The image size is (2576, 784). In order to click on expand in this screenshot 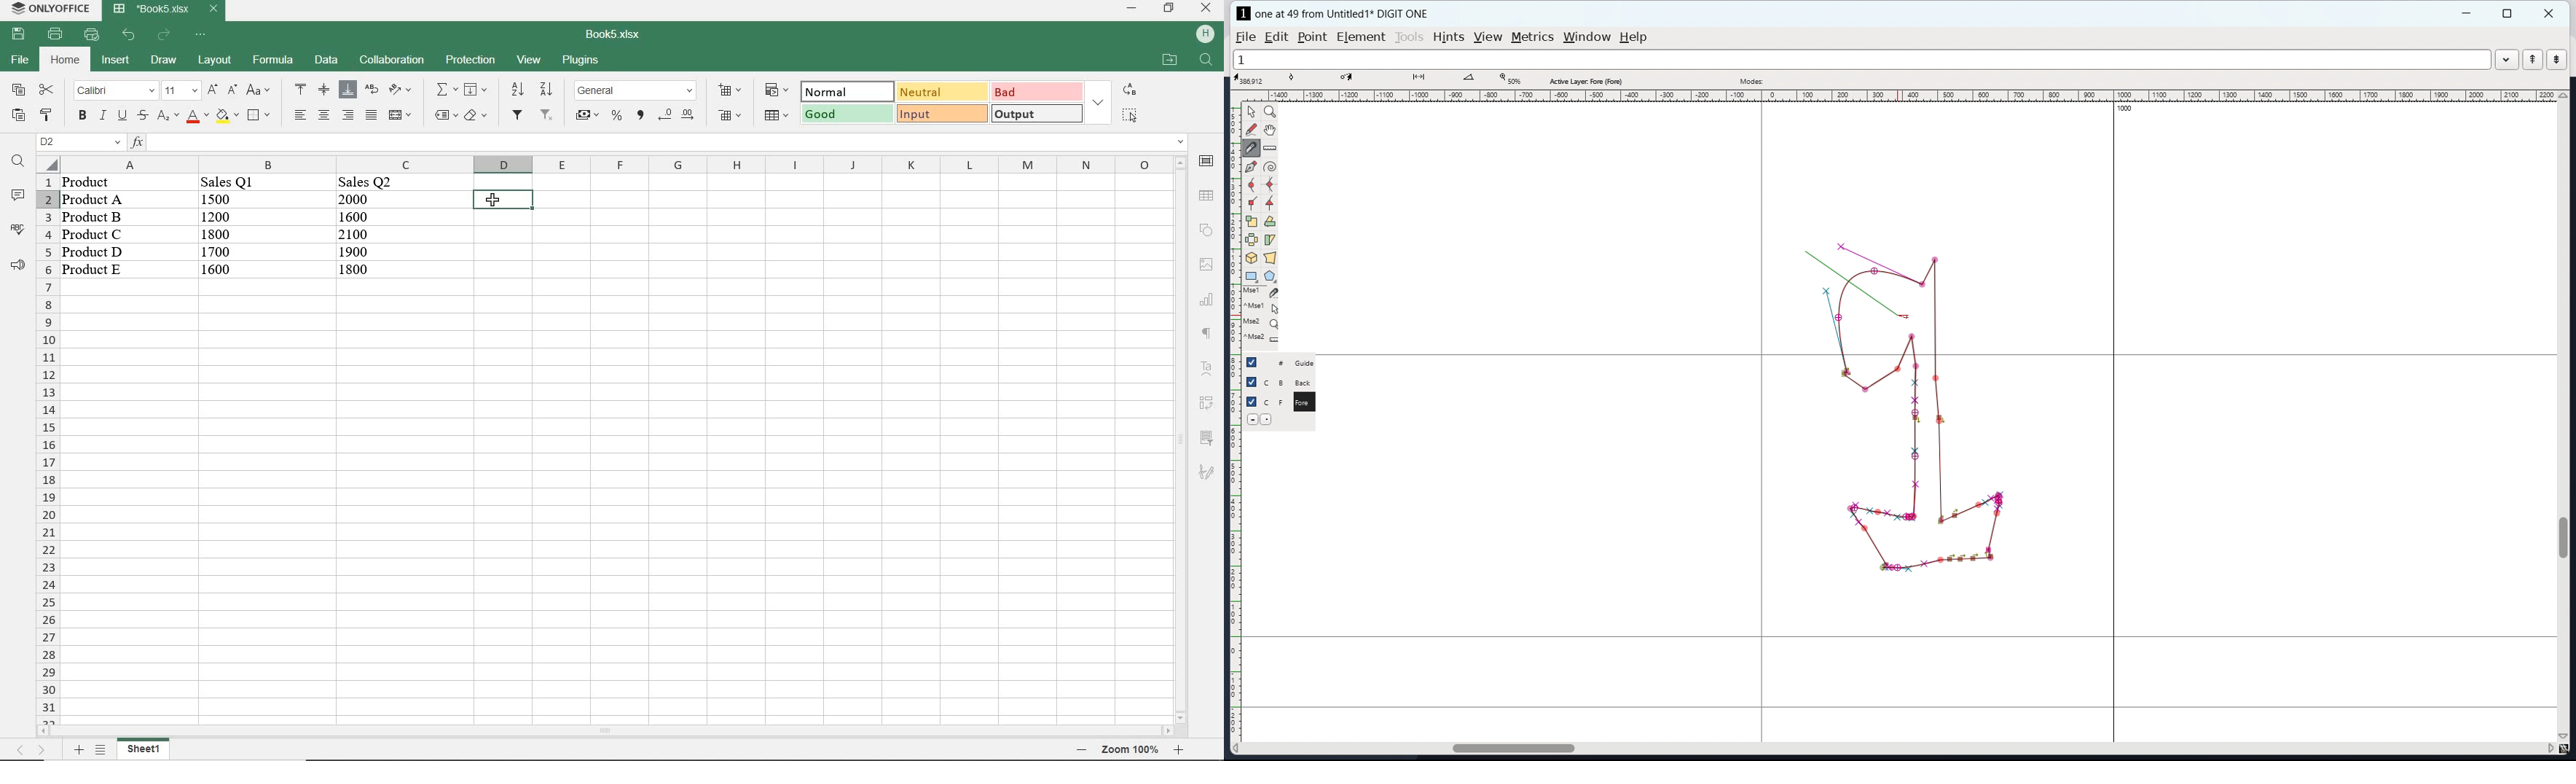, I will do `click(1099, 102)`.